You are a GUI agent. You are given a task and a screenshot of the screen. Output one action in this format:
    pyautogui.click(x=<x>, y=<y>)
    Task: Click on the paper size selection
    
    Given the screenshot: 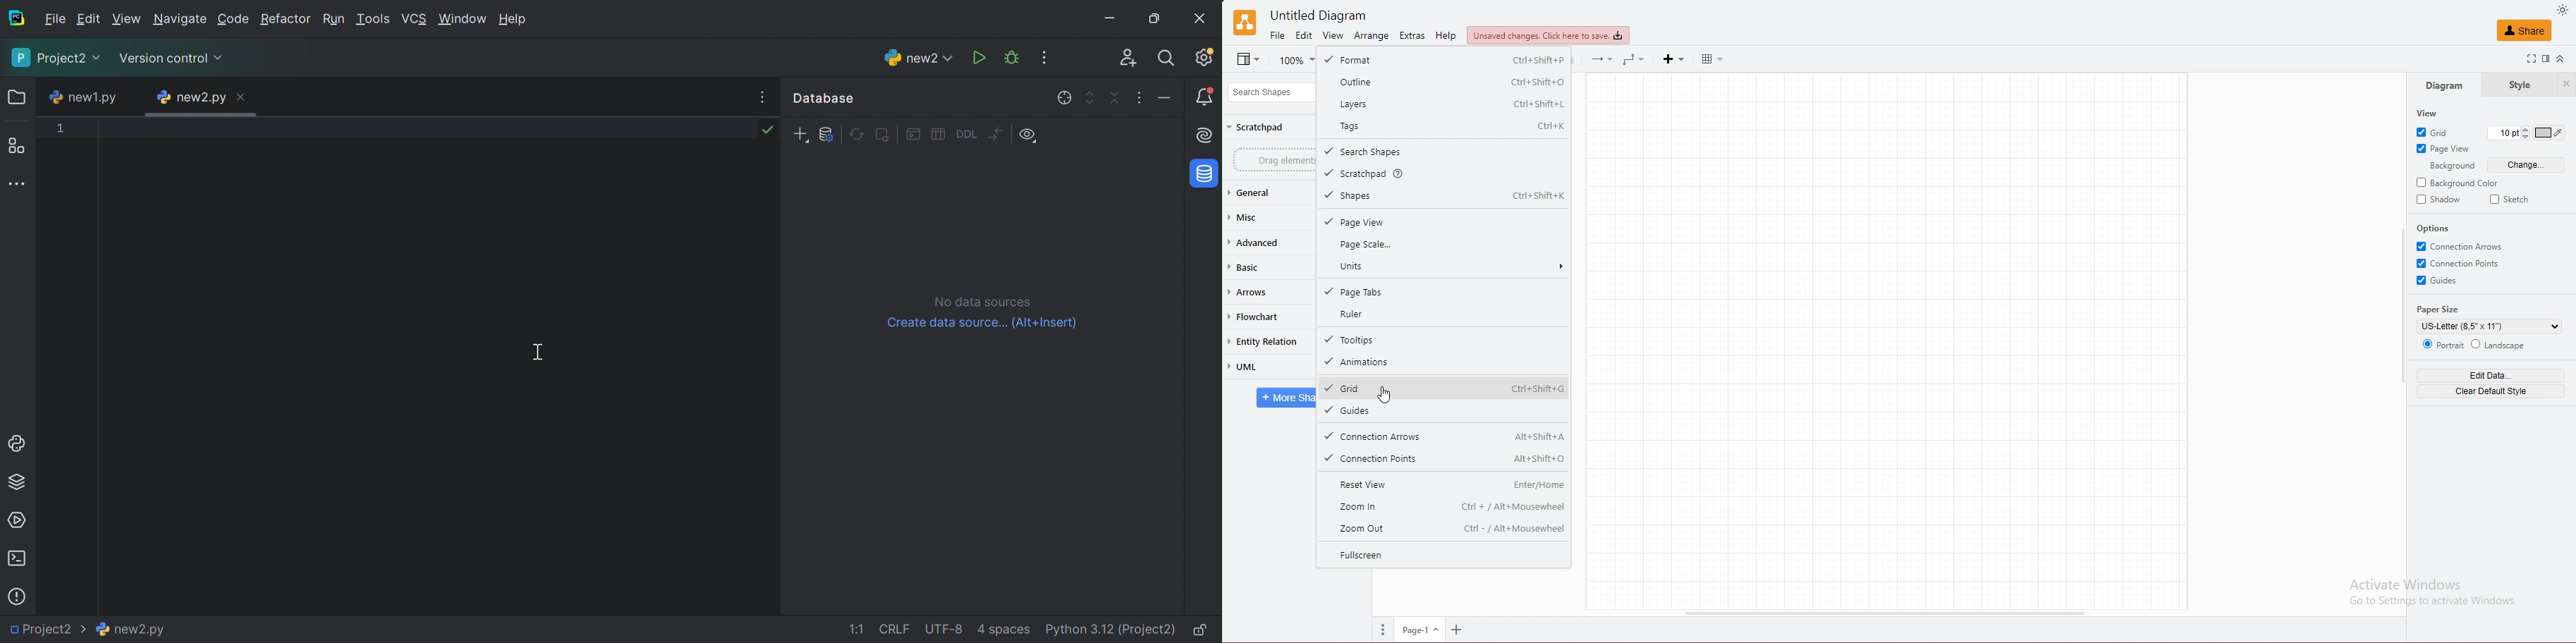 What is the action you would take?
    pyautogui.click(x=2491, y=326)
    